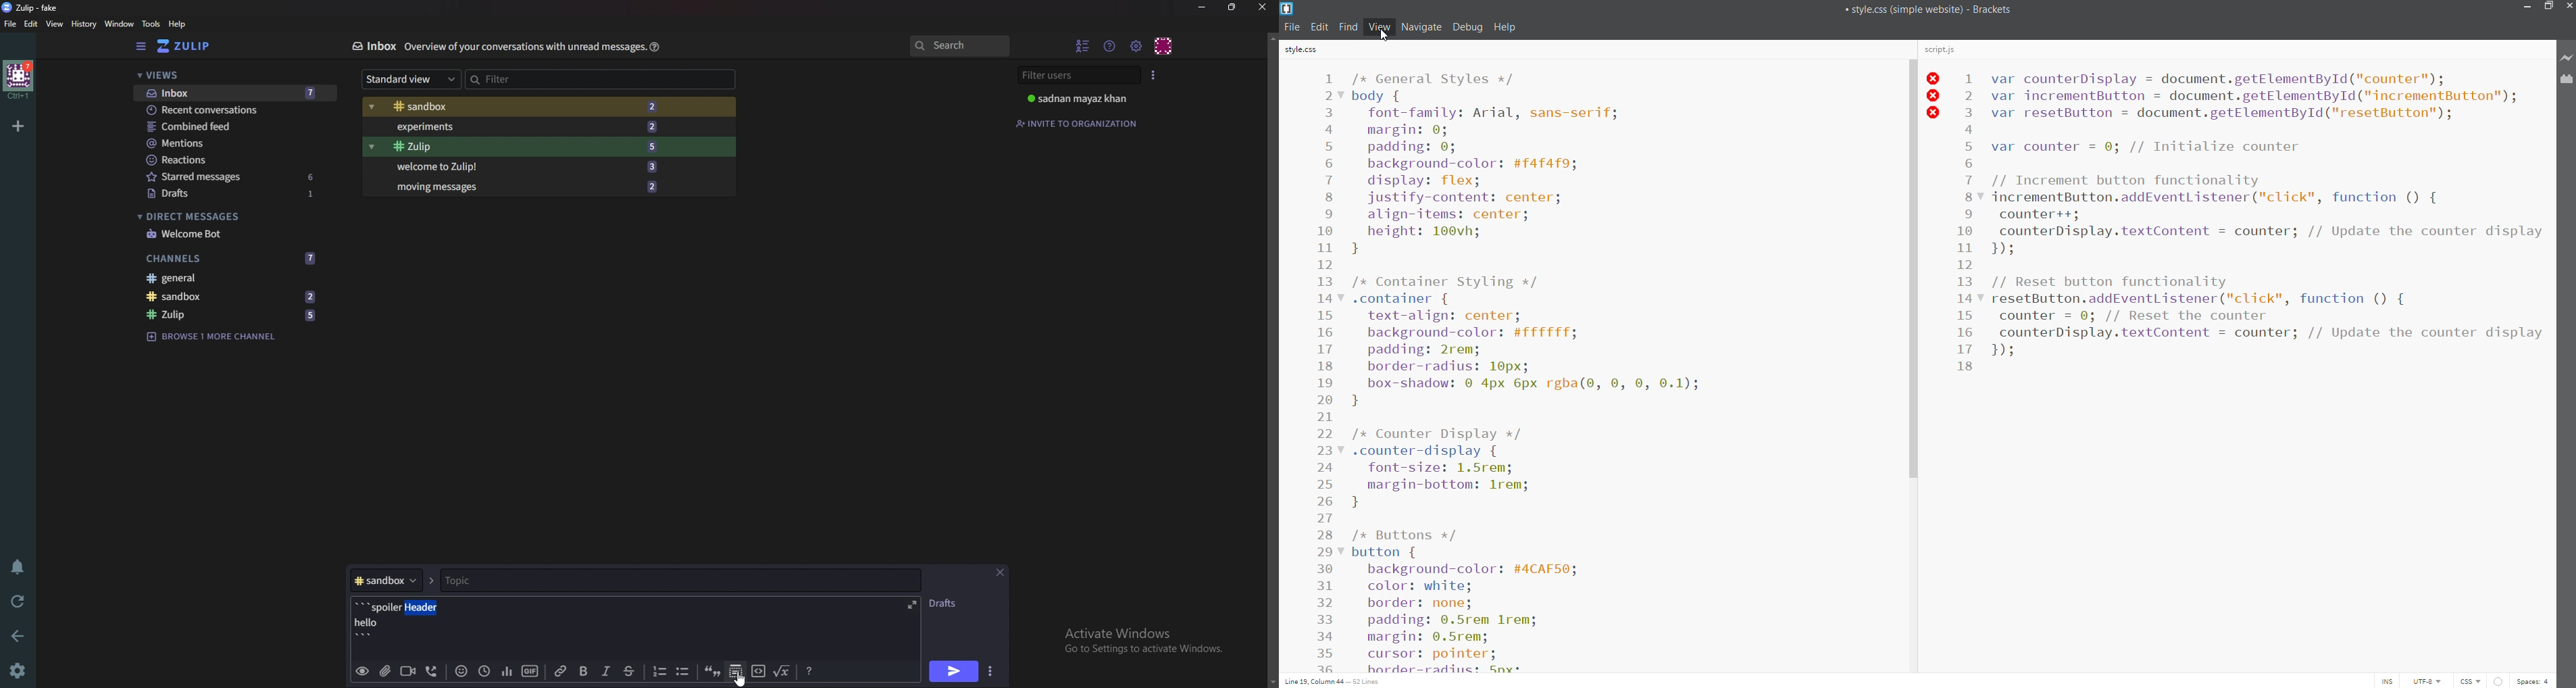 This screenshot has width=2576, height=700. What do you see at coordinates (233, 76) in the screenshot?
I see `Views` at bounding box center [233, 76].